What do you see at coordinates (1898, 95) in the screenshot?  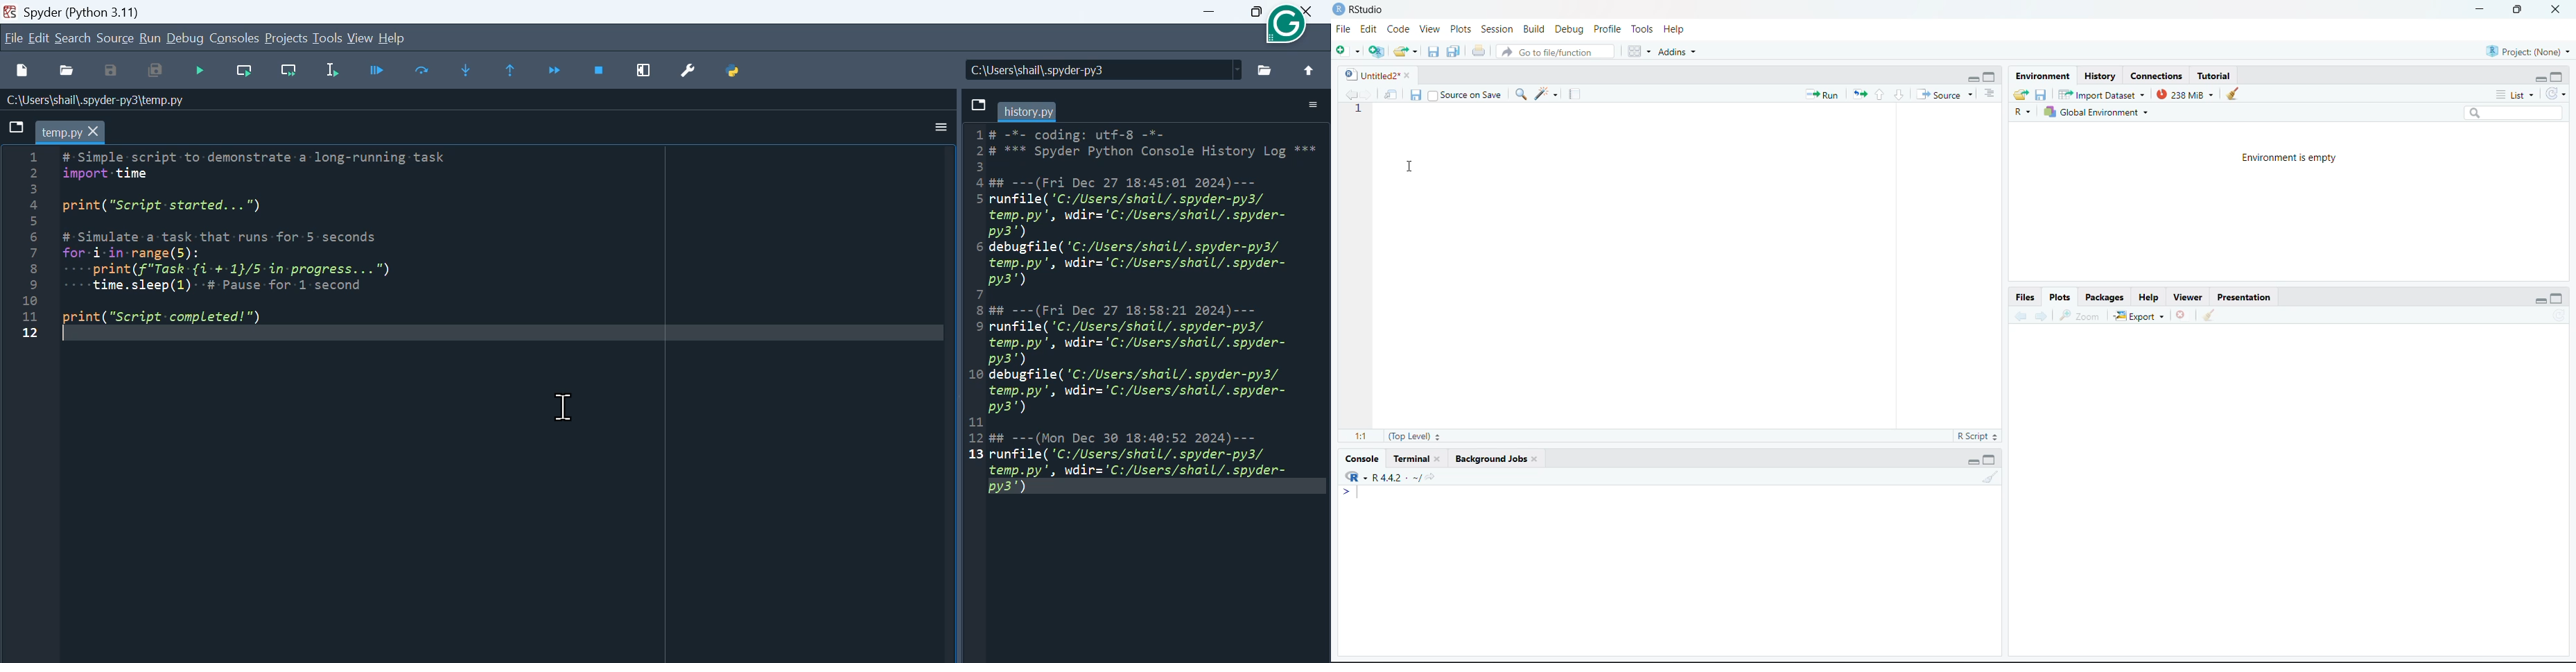 I see `down` at bounding box center [1898, 95].